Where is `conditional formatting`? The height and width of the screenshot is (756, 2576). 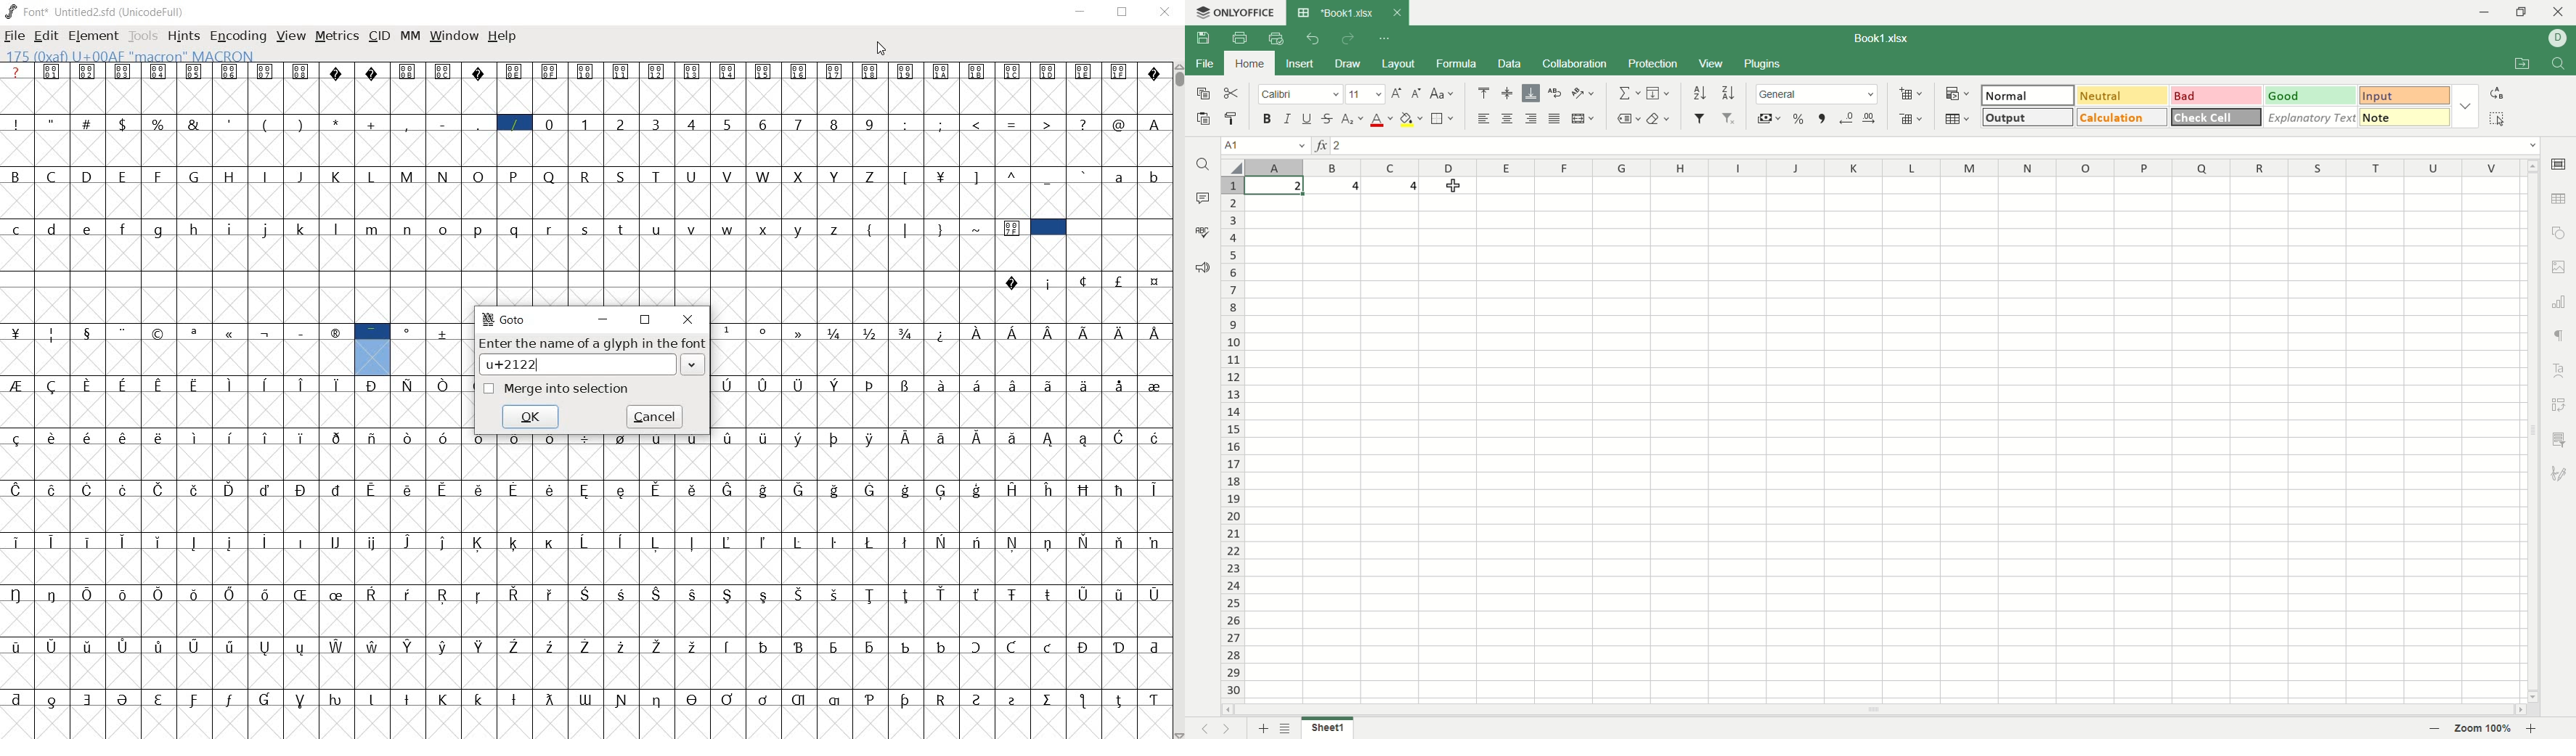 conditional formatting is located at coordinates (1955, 95).